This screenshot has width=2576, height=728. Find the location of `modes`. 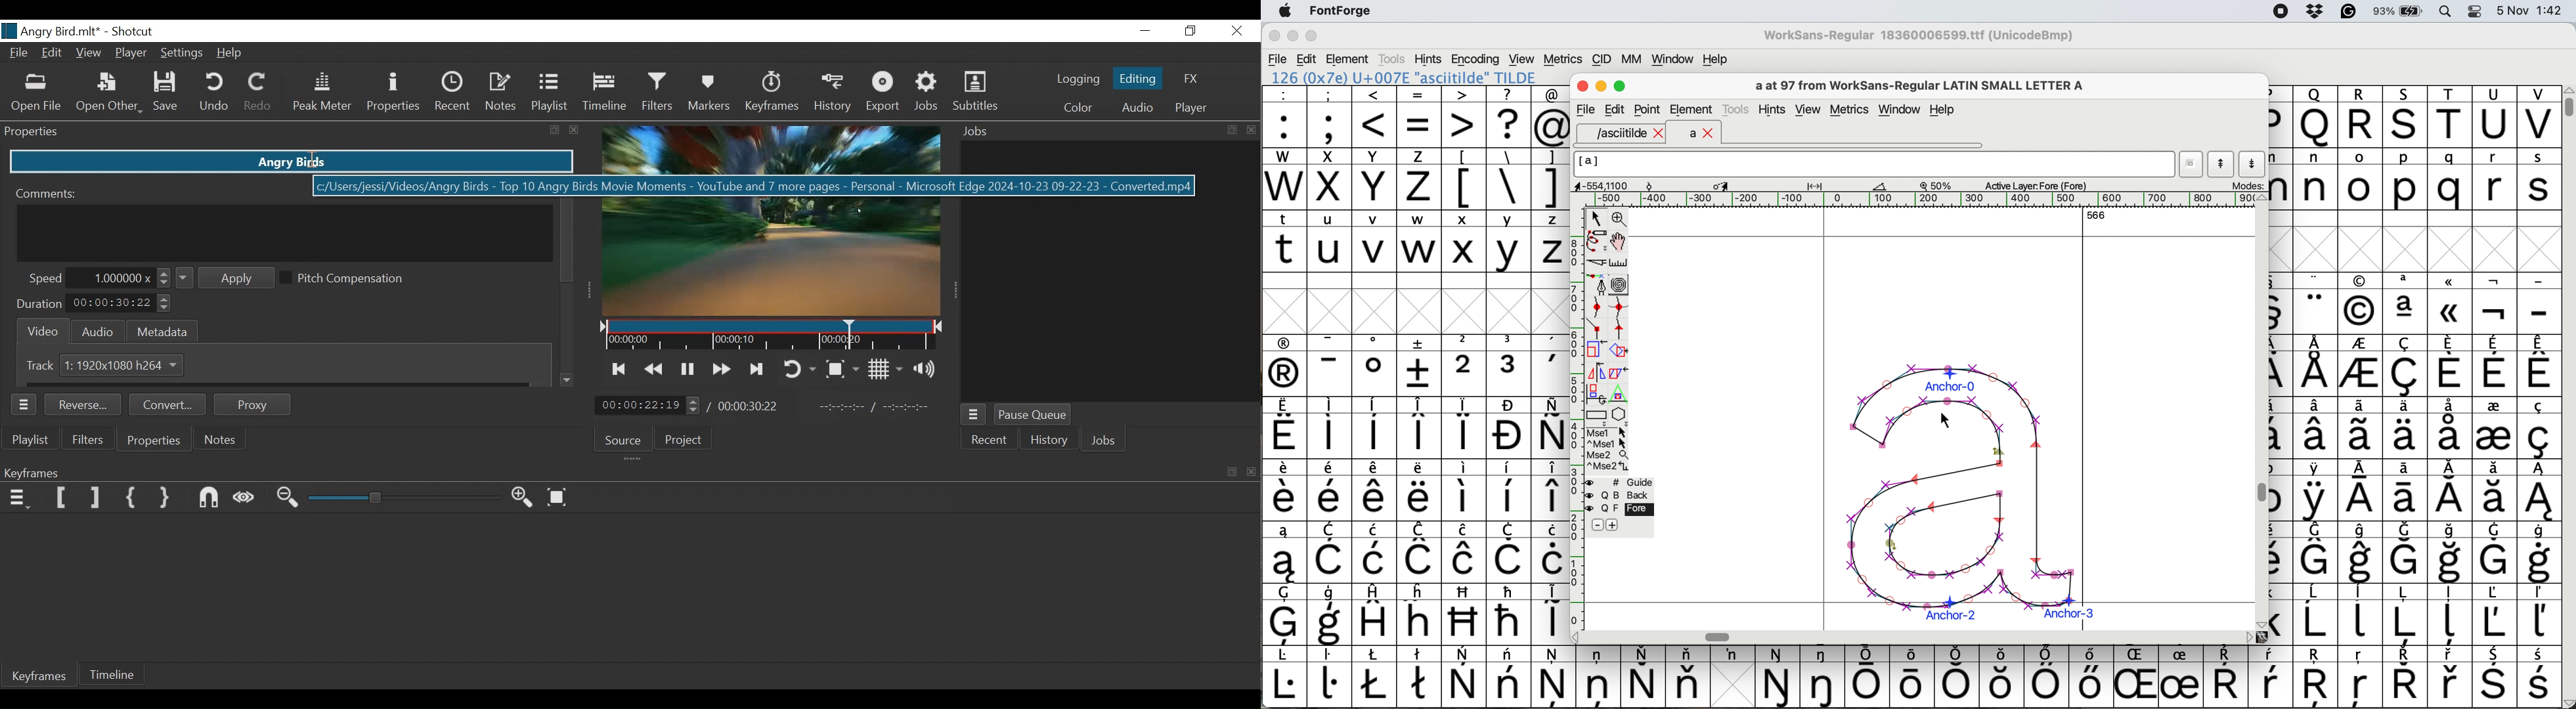

modes is located at coordinates (2247, 185).